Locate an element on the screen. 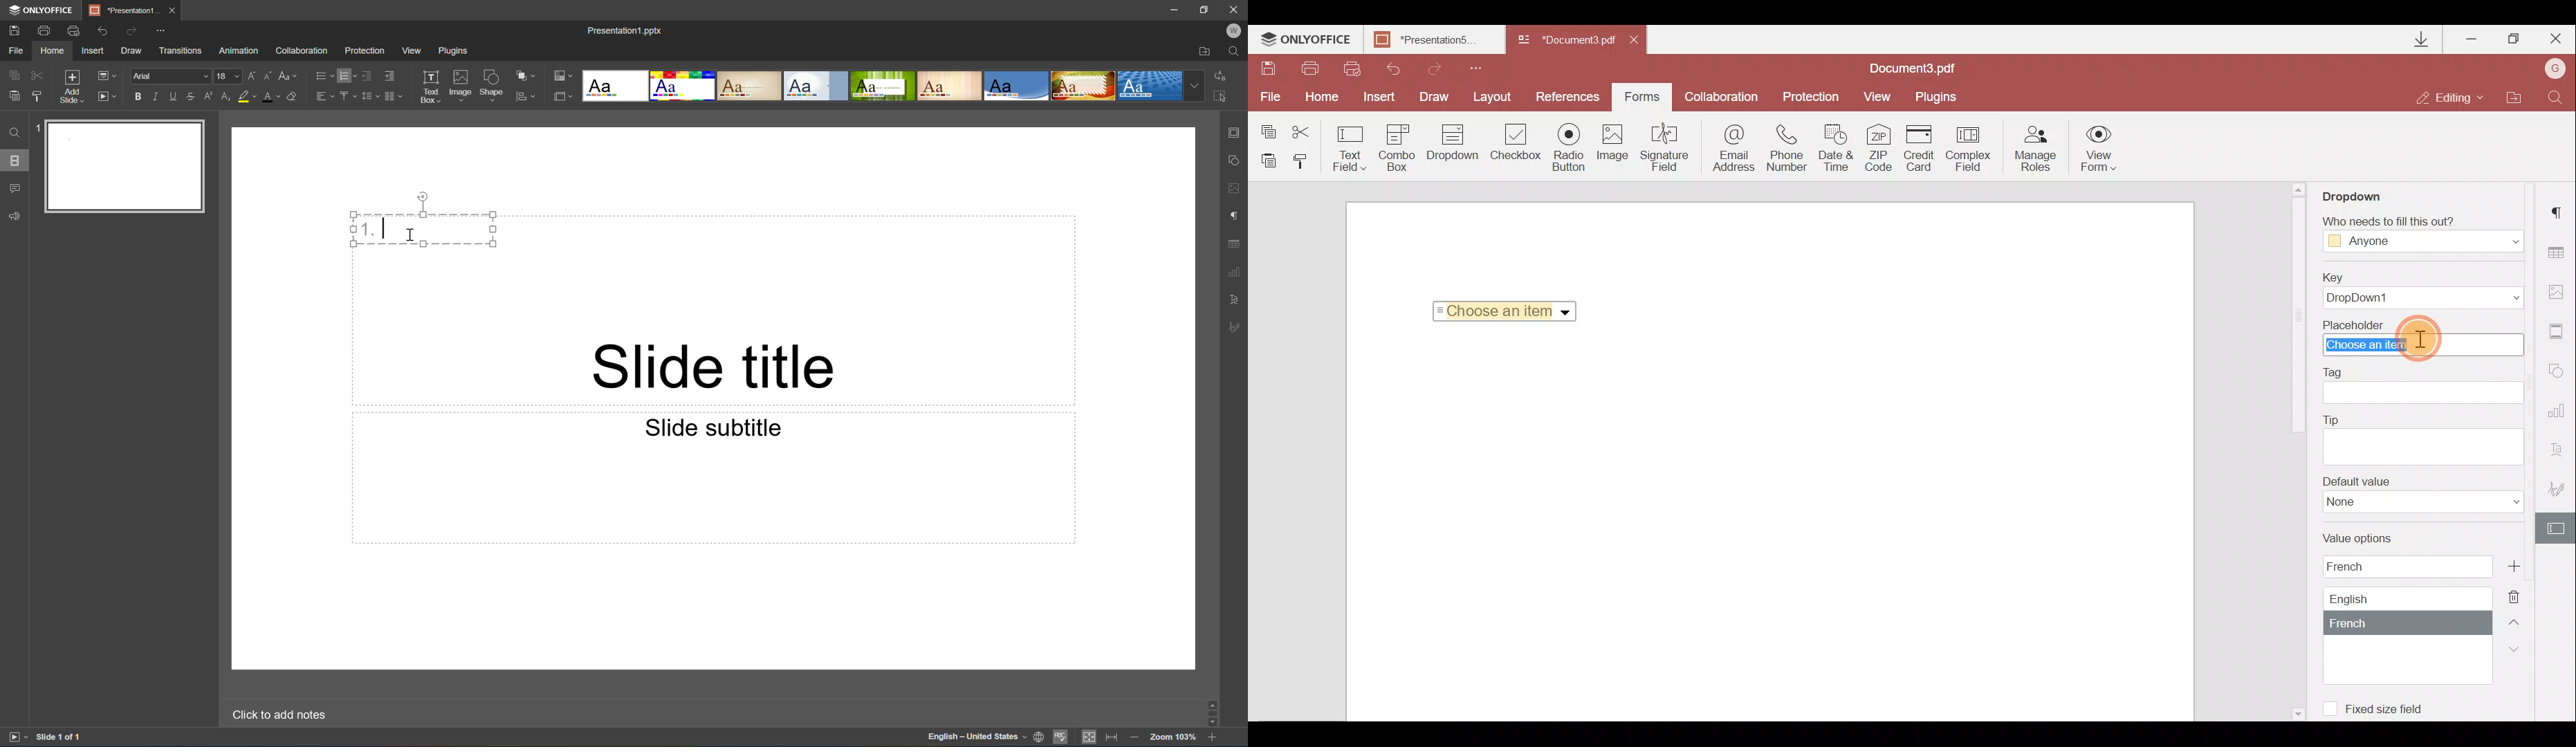 The width and height of the screenshot is (2576, 756). Downloads is located at coordinates (2422, 39).